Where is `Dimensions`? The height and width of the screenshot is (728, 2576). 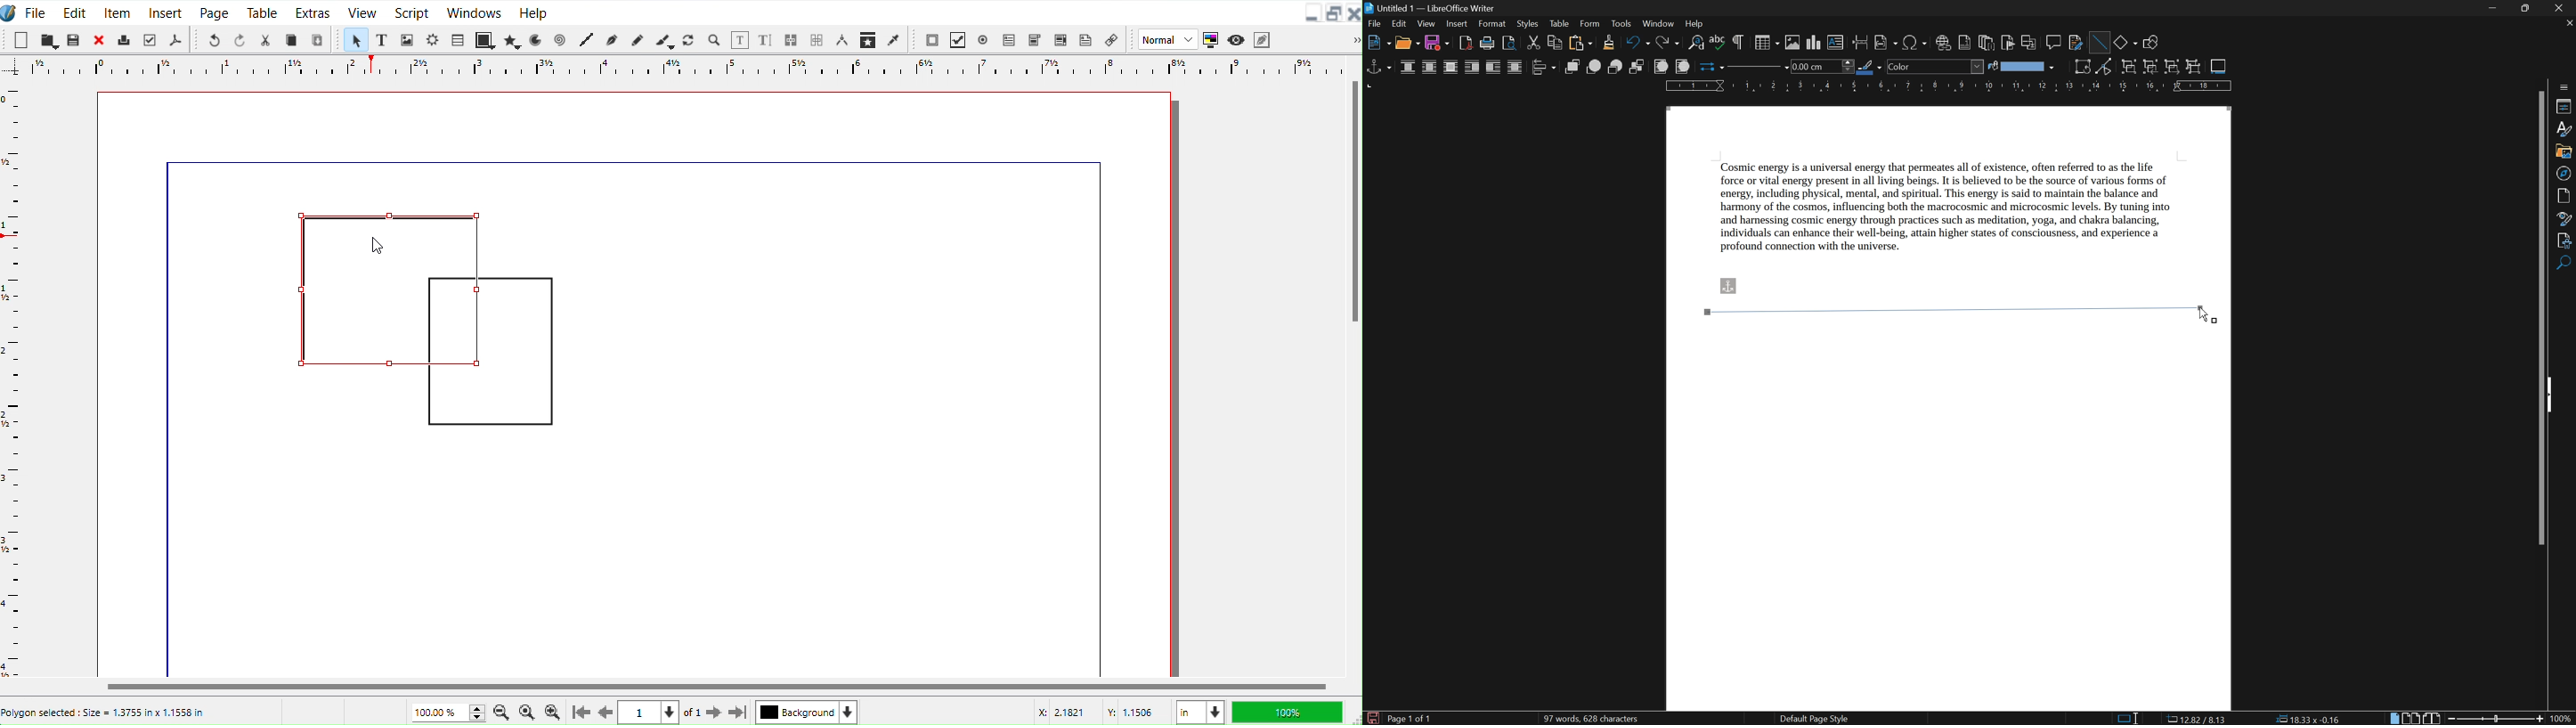
Dimensions is located at coordinates (2196, 718).